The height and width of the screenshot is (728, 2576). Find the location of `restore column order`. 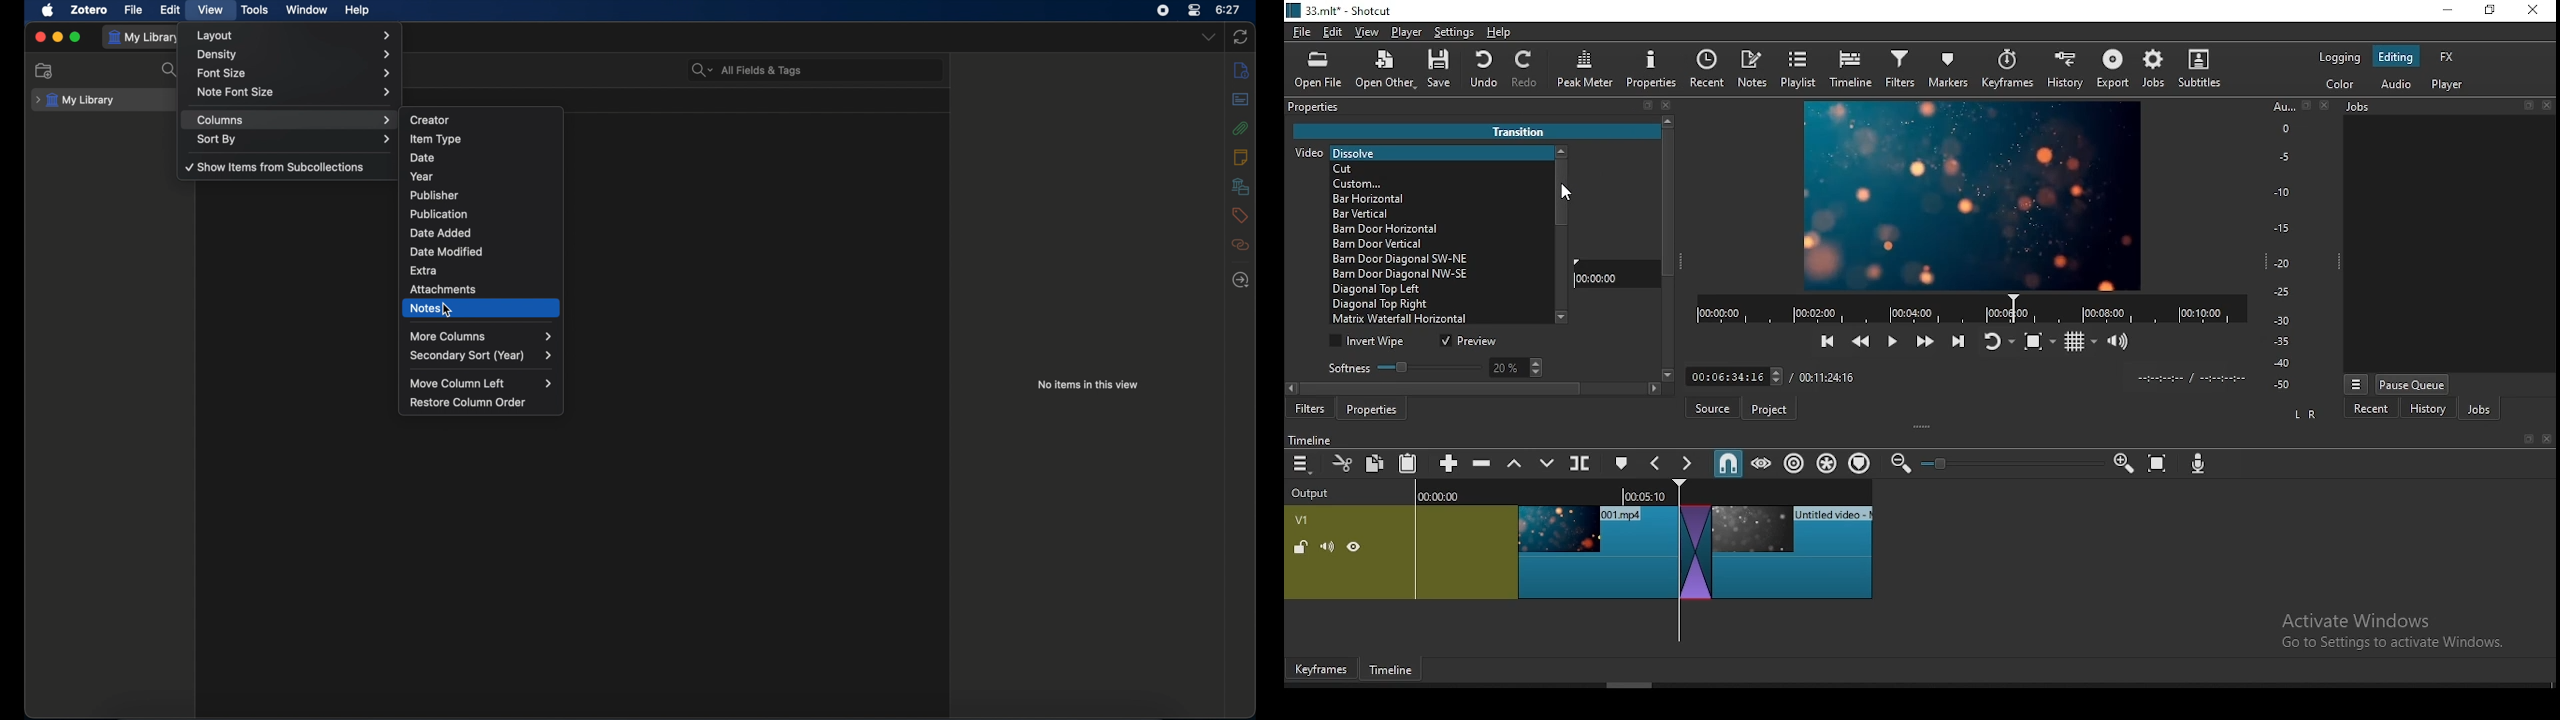

restore column order is located at coordinates (469, 402).